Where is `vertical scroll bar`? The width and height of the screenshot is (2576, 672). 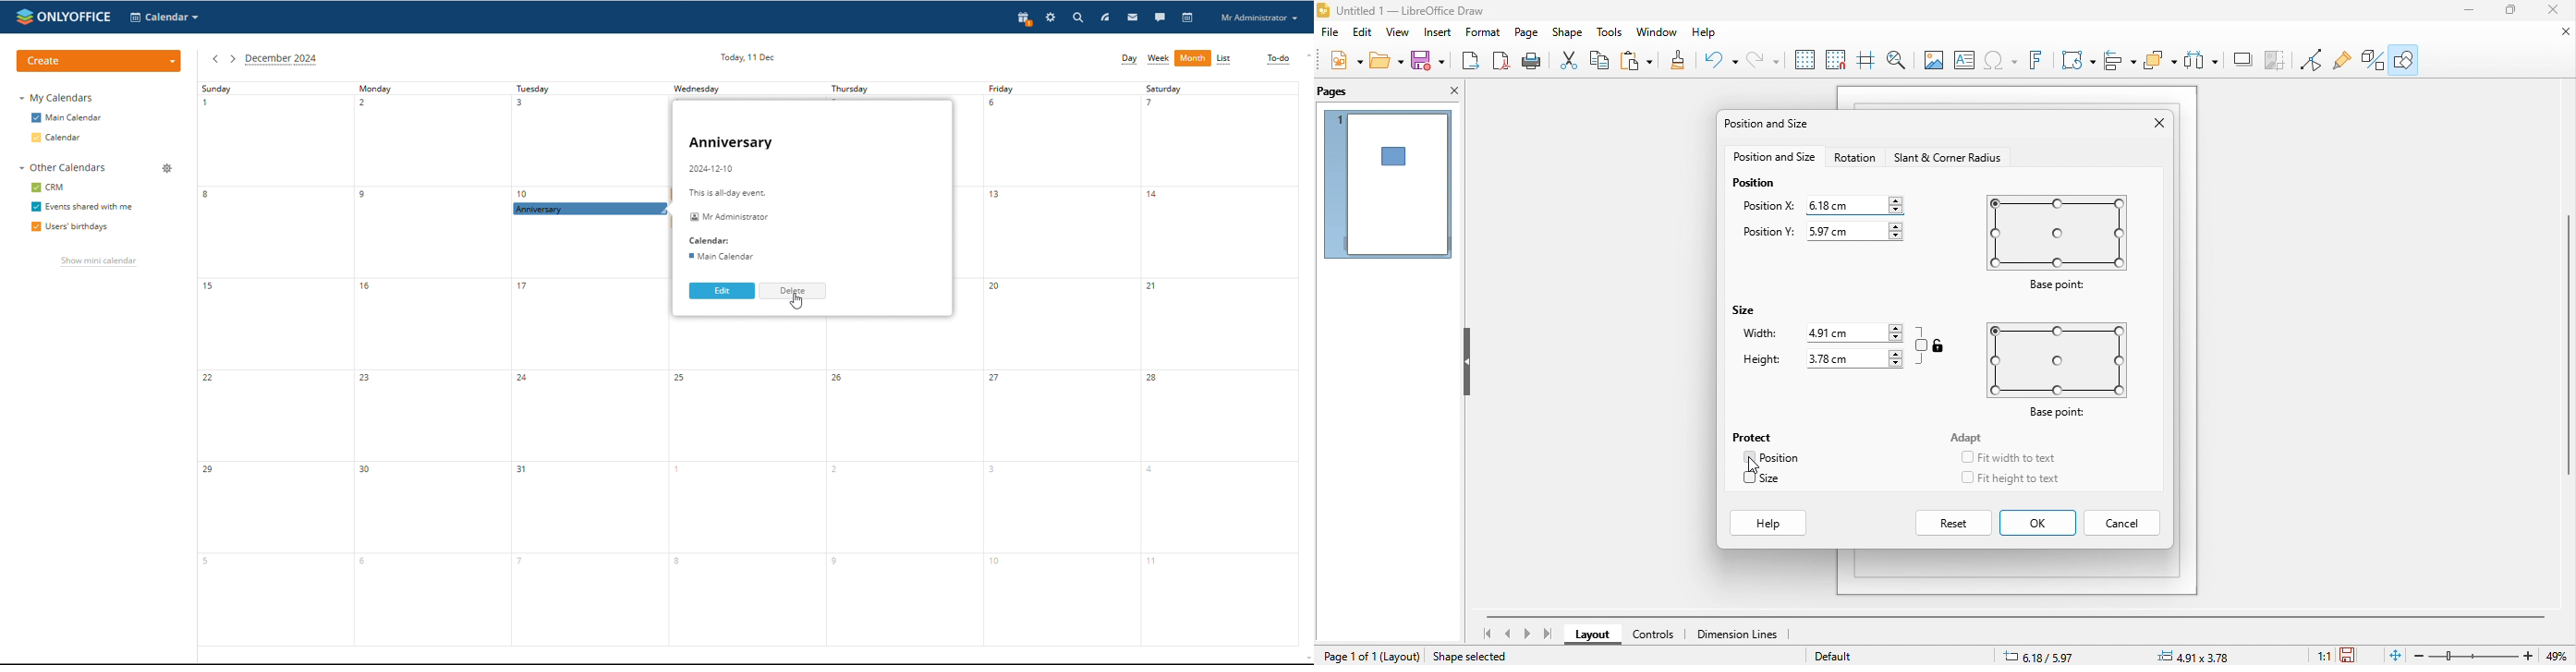 vertical scroll bar is located at coordinates (2568, 344).